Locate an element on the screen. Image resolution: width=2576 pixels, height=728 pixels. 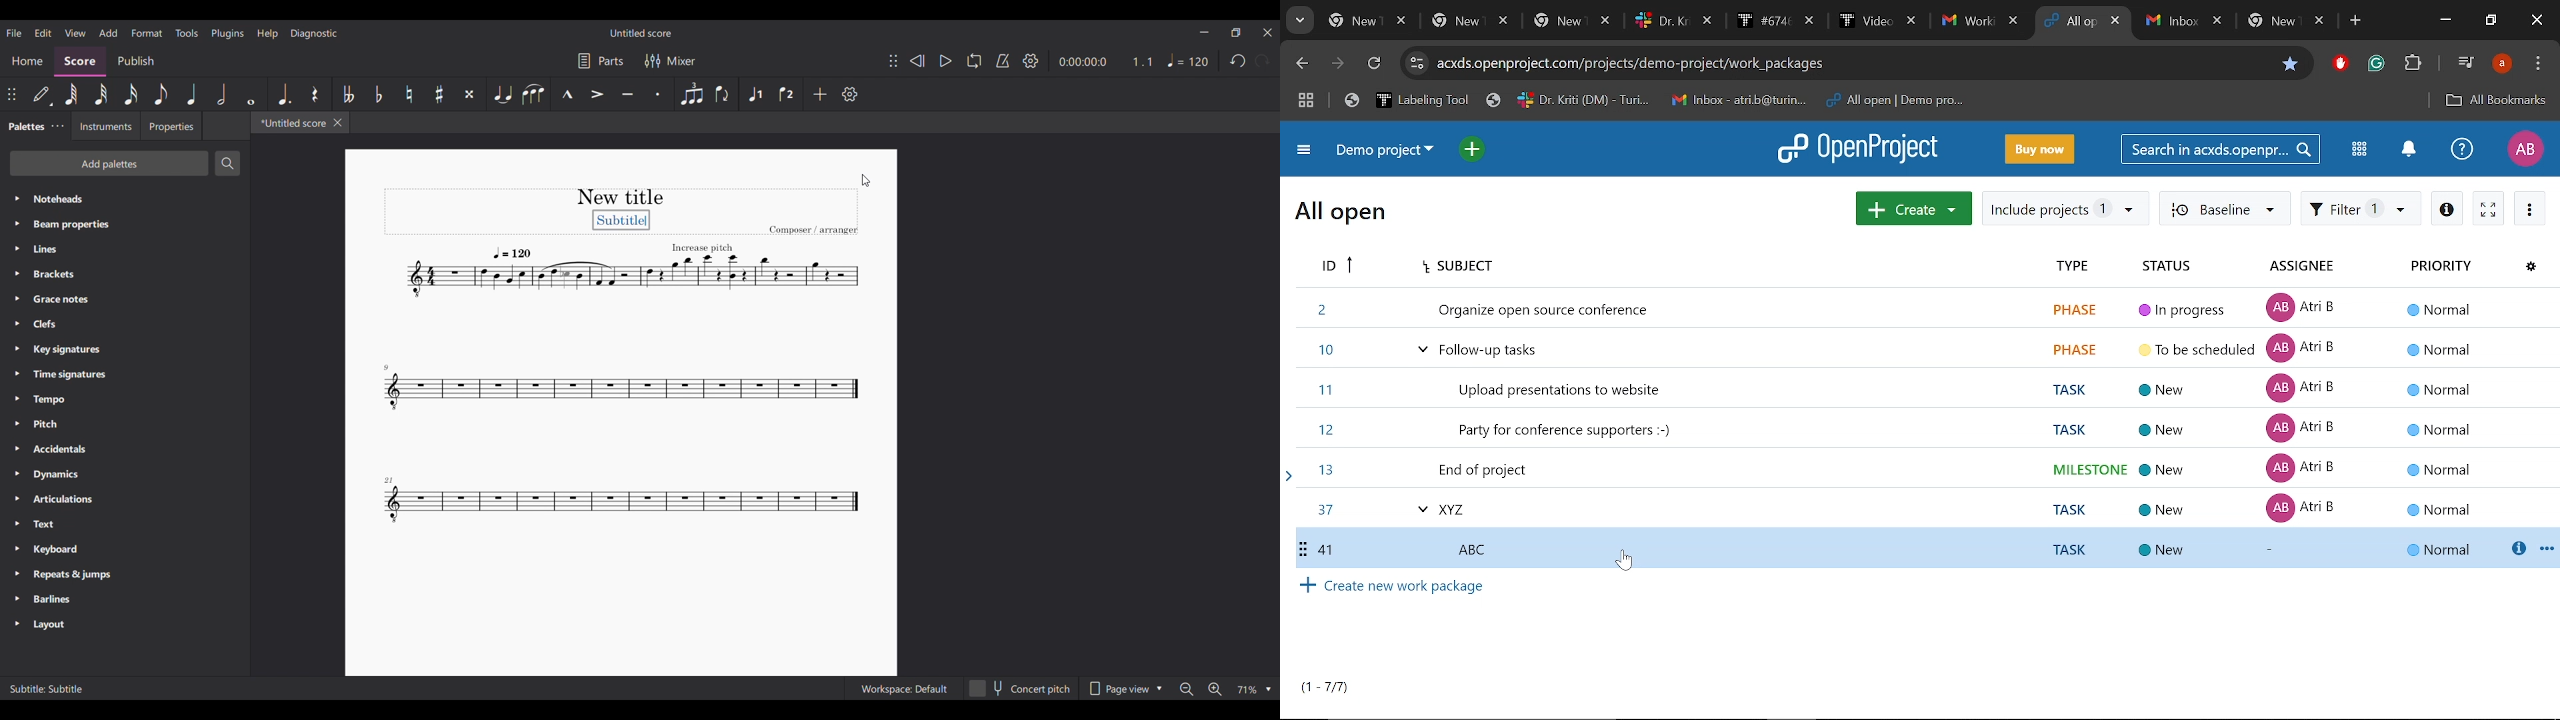
Search is located at coordinates (227, 163).